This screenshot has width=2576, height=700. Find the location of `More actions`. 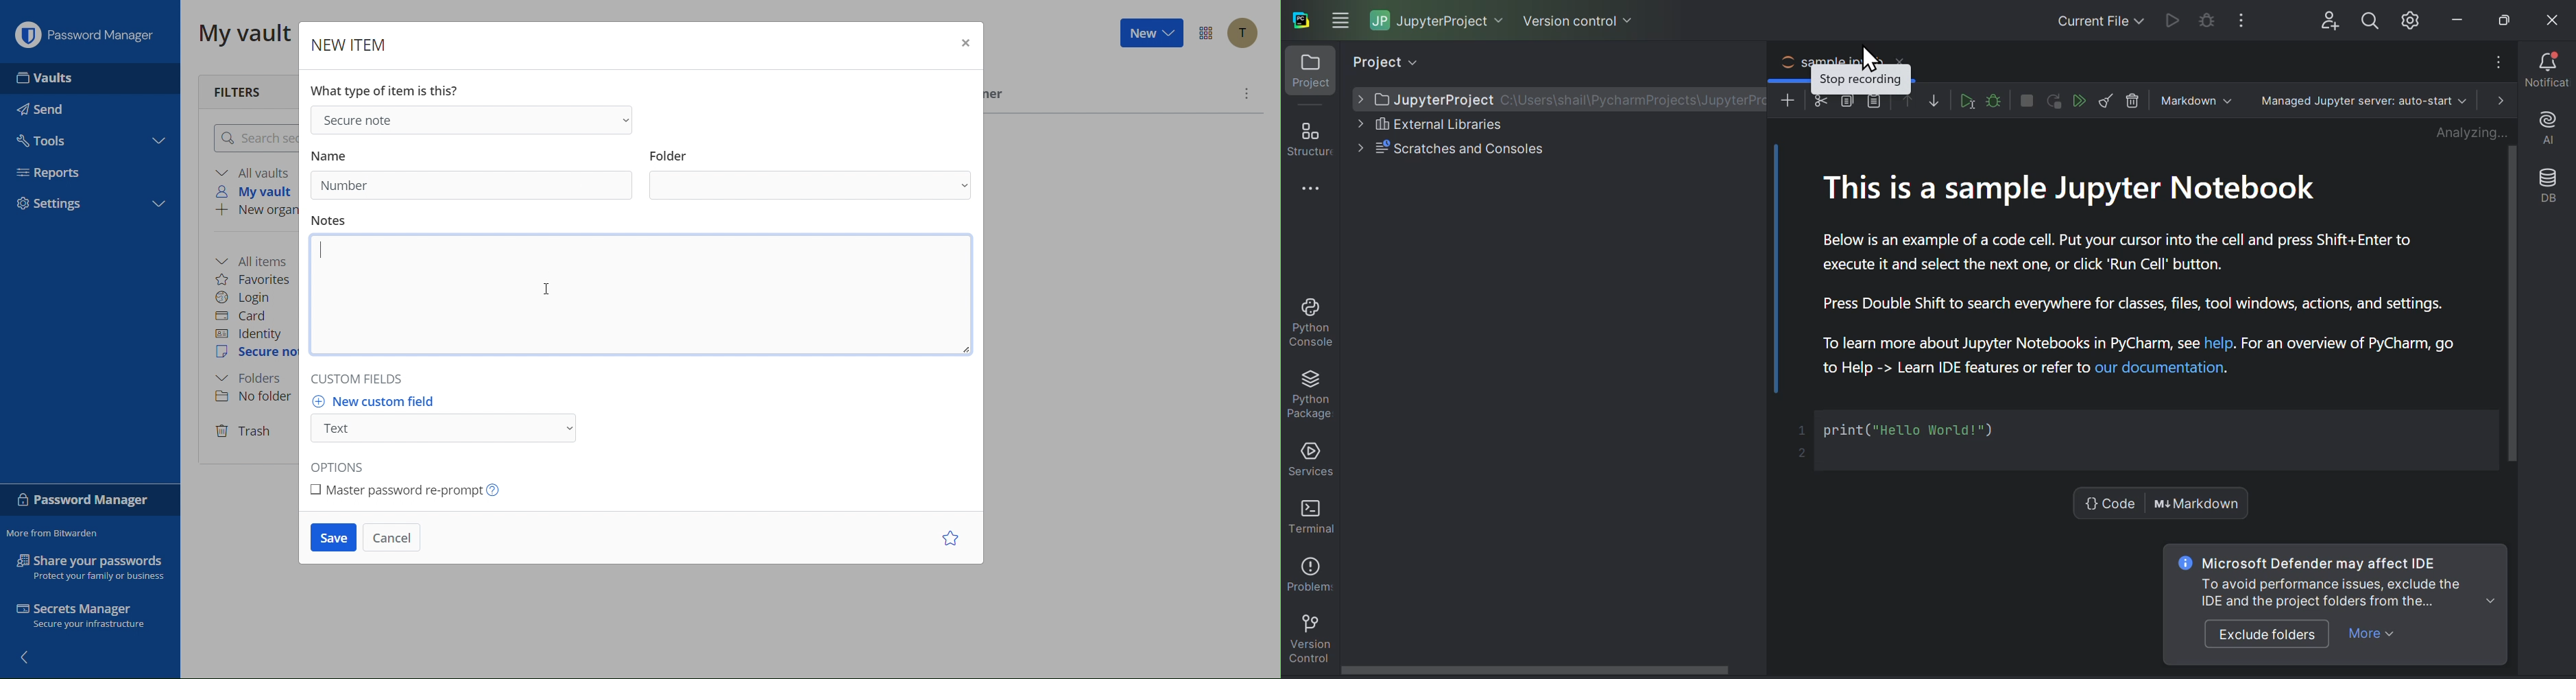

More actions is located at coordinates (2245, 19).